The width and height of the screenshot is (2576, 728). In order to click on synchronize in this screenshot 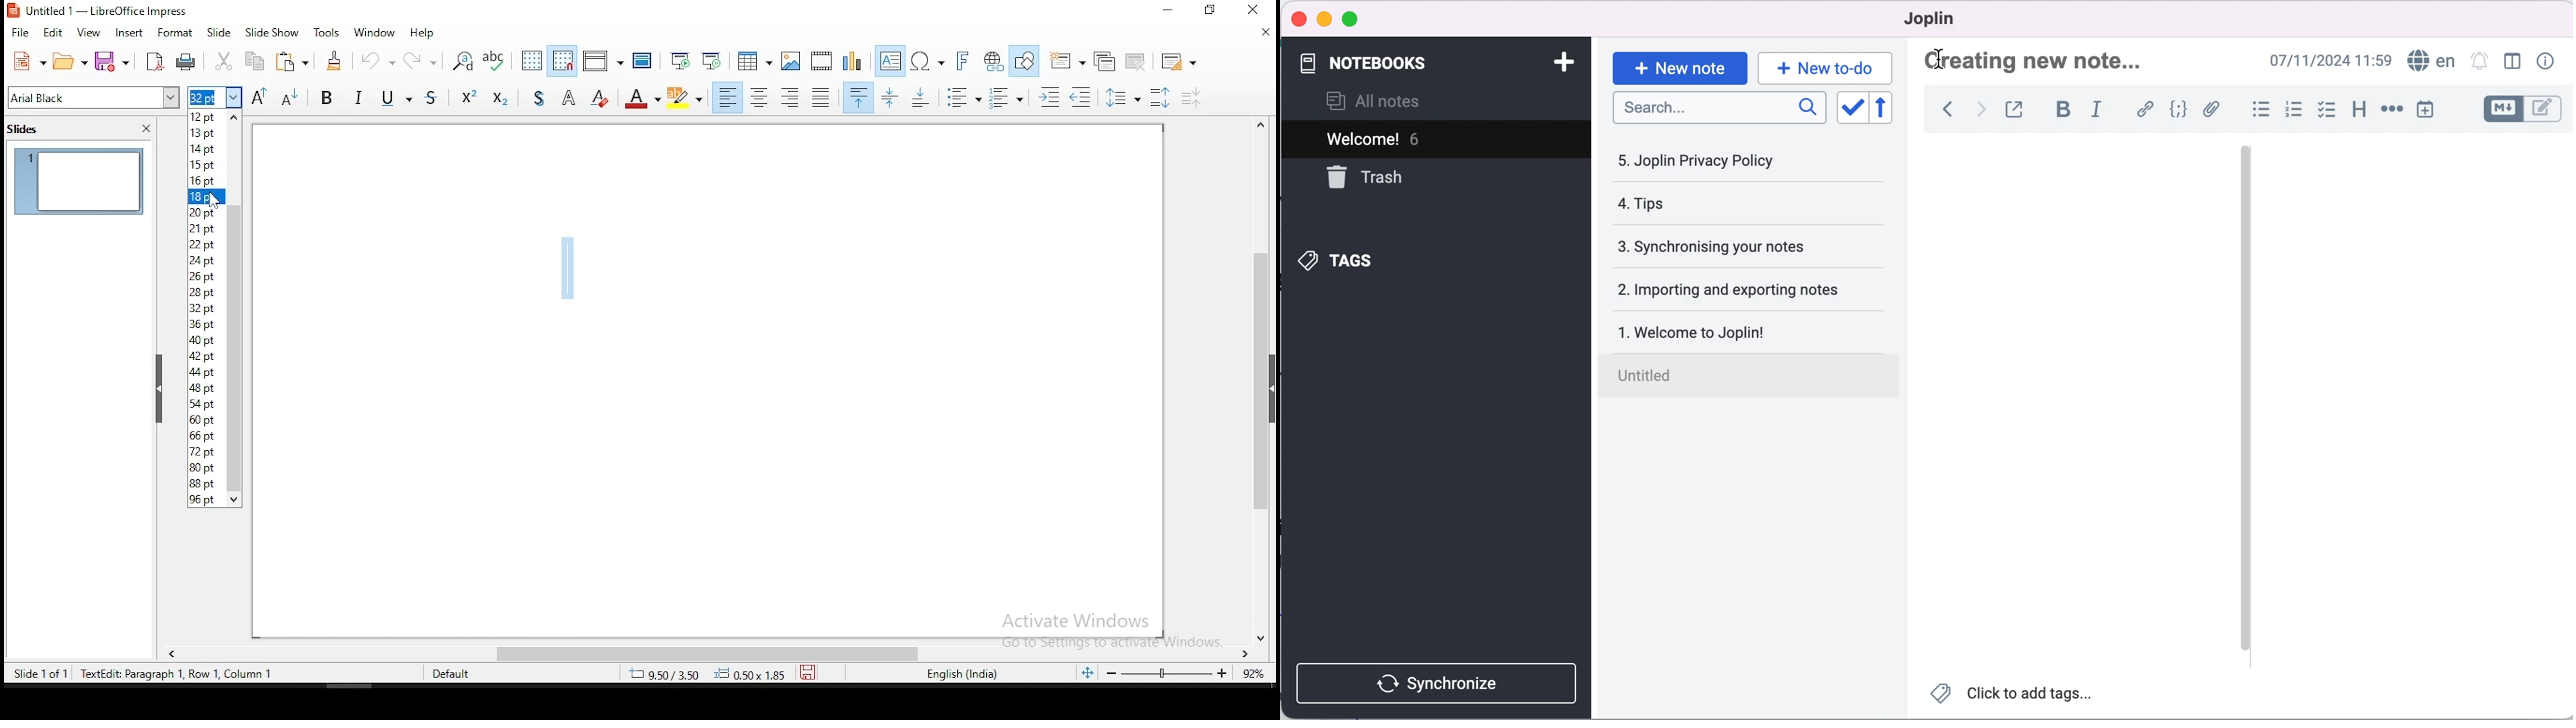, I will do `click(1435, 681)`.